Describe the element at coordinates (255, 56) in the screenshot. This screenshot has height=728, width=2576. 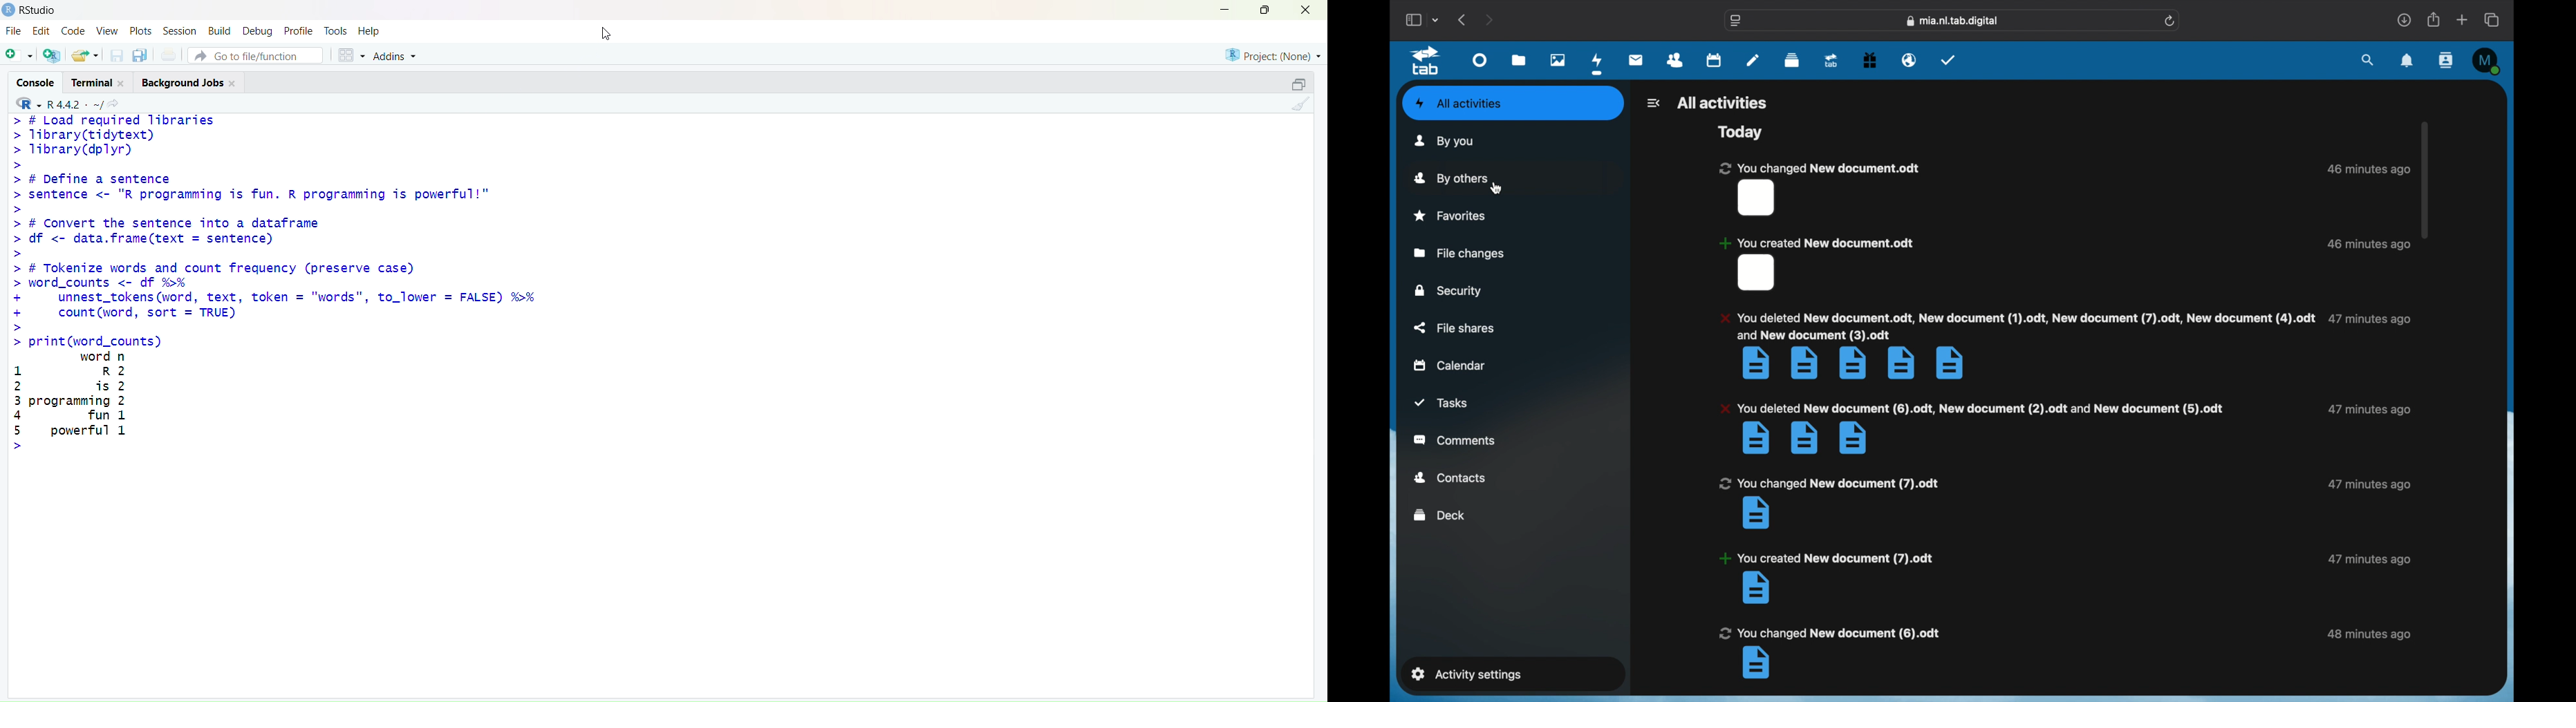
I see `go to file/function` at that location.